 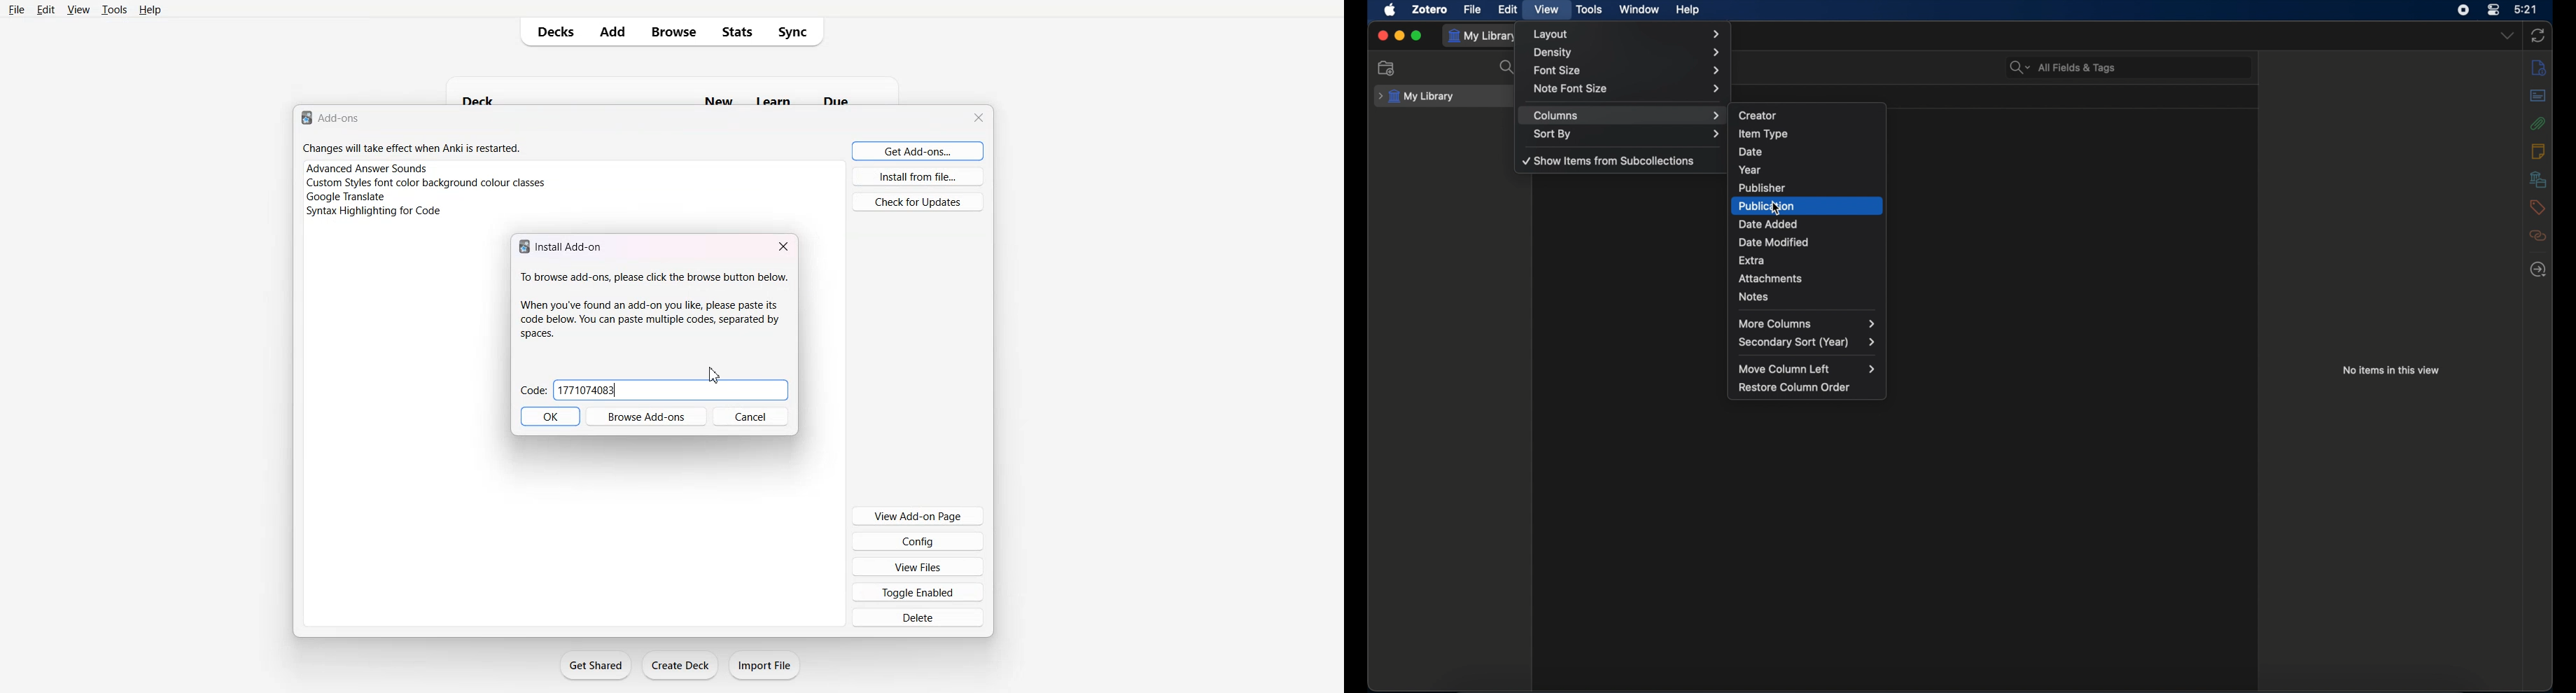 What do you see at coordinates (596, 665) in the screenshot?
I see `Get Shared` at bounding box center [596, 665].